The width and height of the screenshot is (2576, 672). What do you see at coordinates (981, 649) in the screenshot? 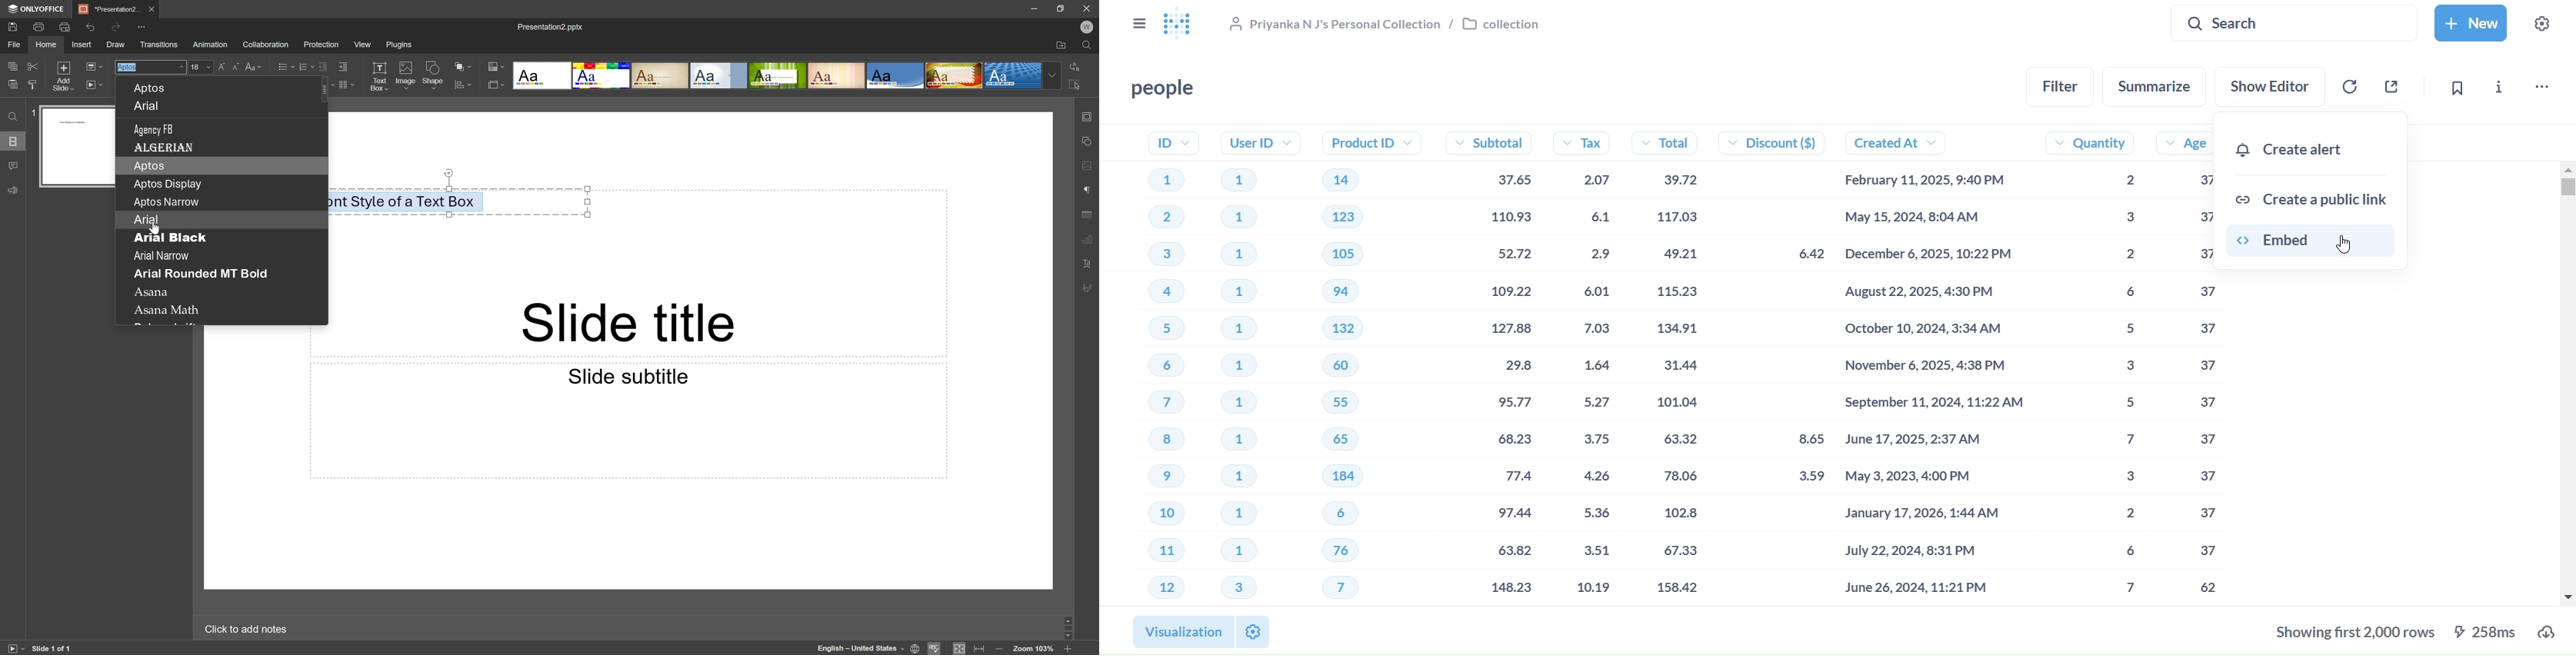
I see `Fit to width` at bounding box center [981, 649].